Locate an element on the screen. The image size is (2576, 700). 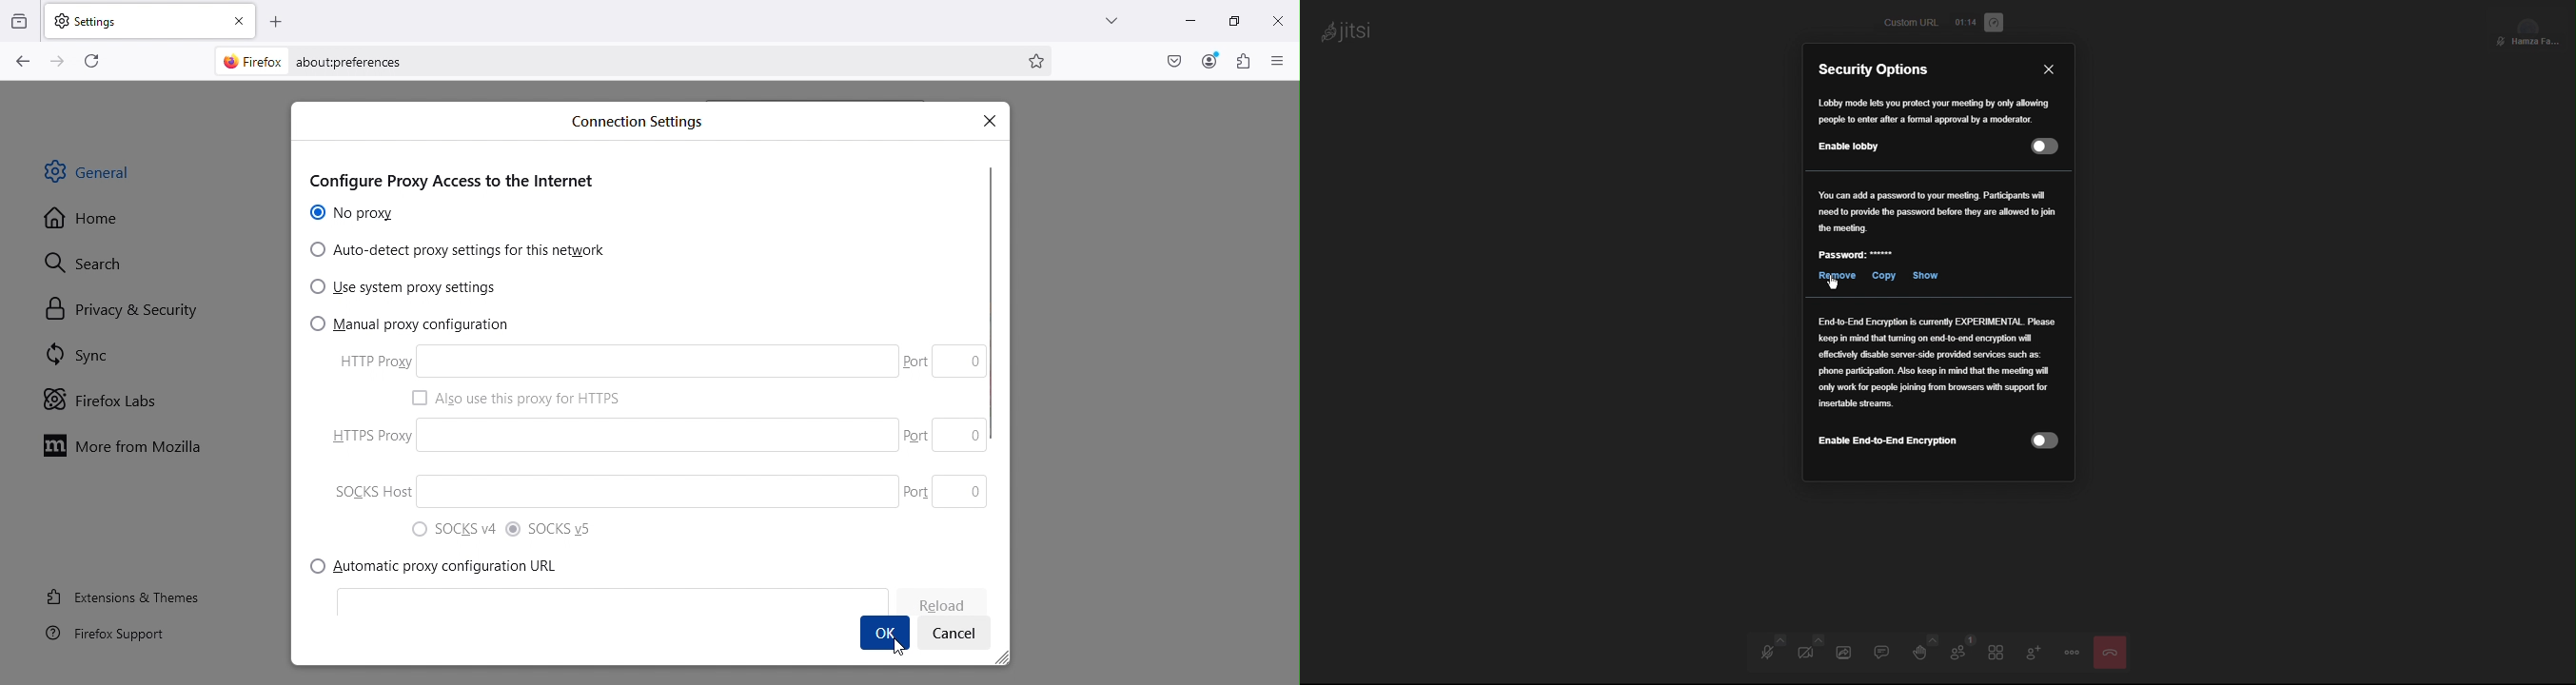
Close is located at coordinates (2047, 69).